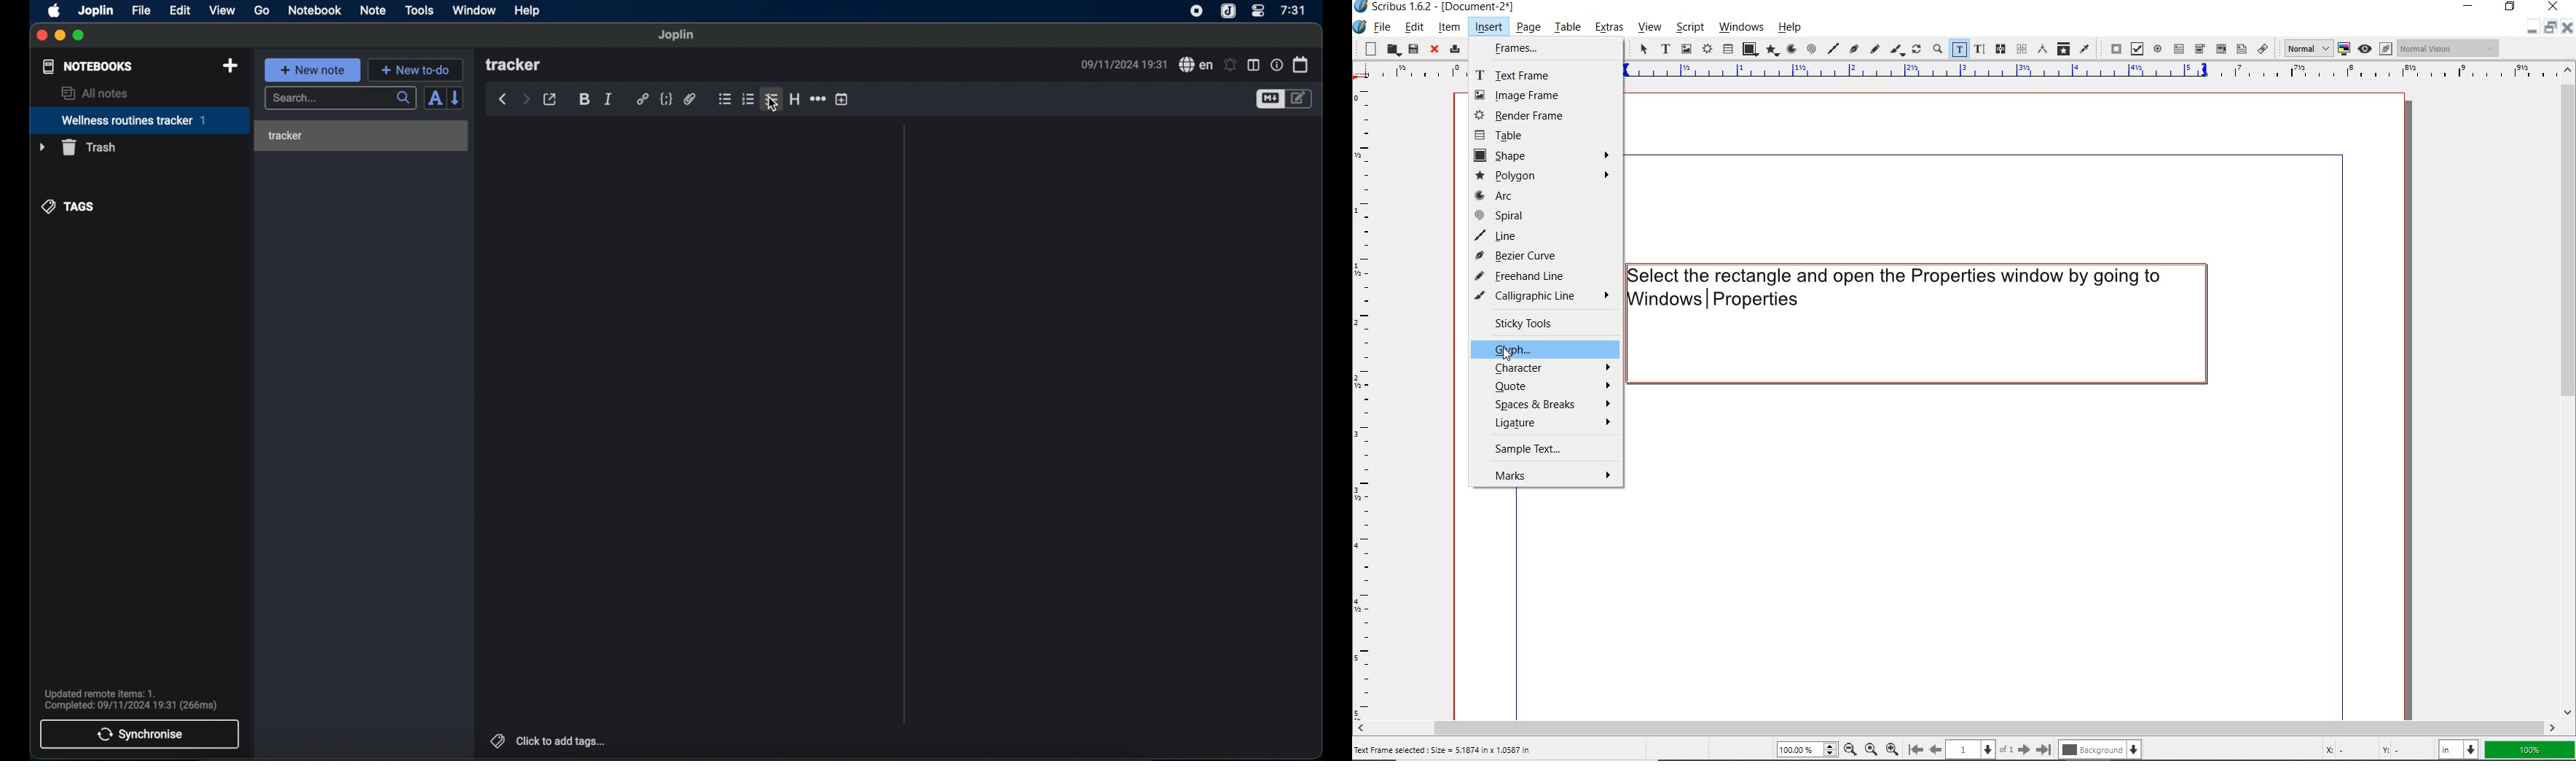 The height and width of the screenshot is (784, 2576). Describe the element at coordinates (1230, 65) in the screenshot. I see `set alarms` at that location.